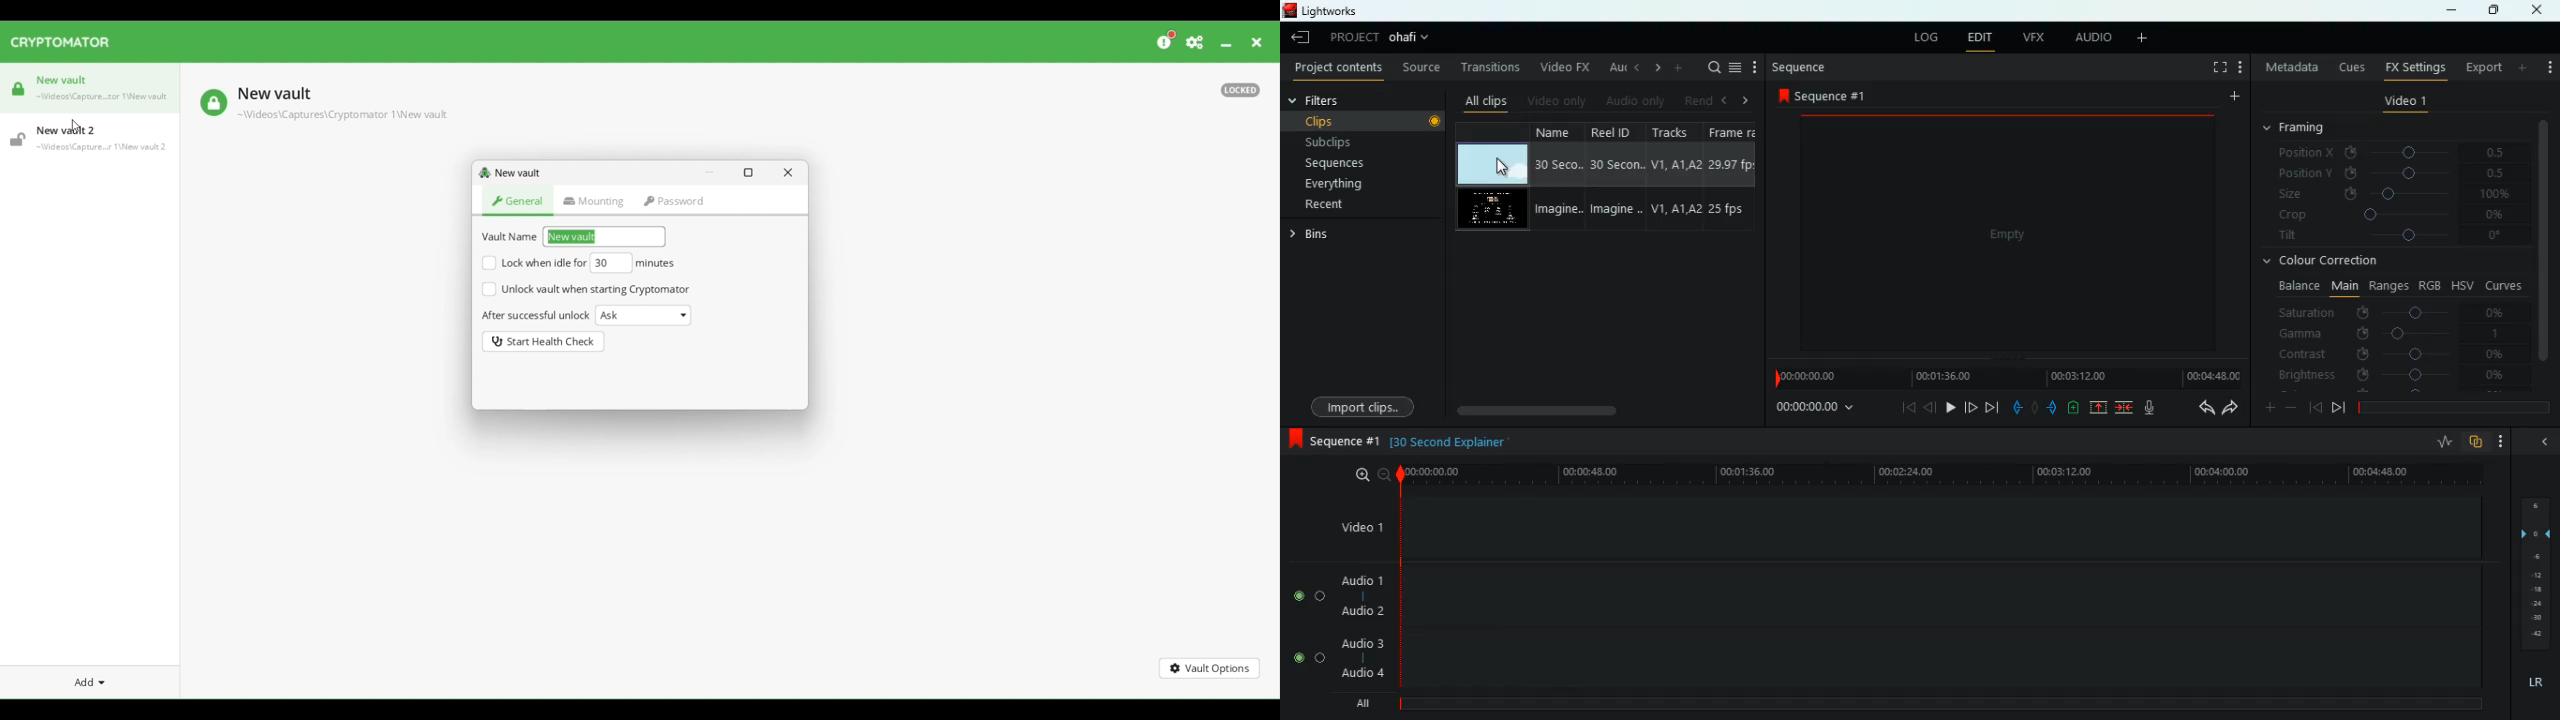 This screenshot has width=2576, height=728. Describe the element at coordinates (2338, 409) in the screenshot. I see `front` at that location.